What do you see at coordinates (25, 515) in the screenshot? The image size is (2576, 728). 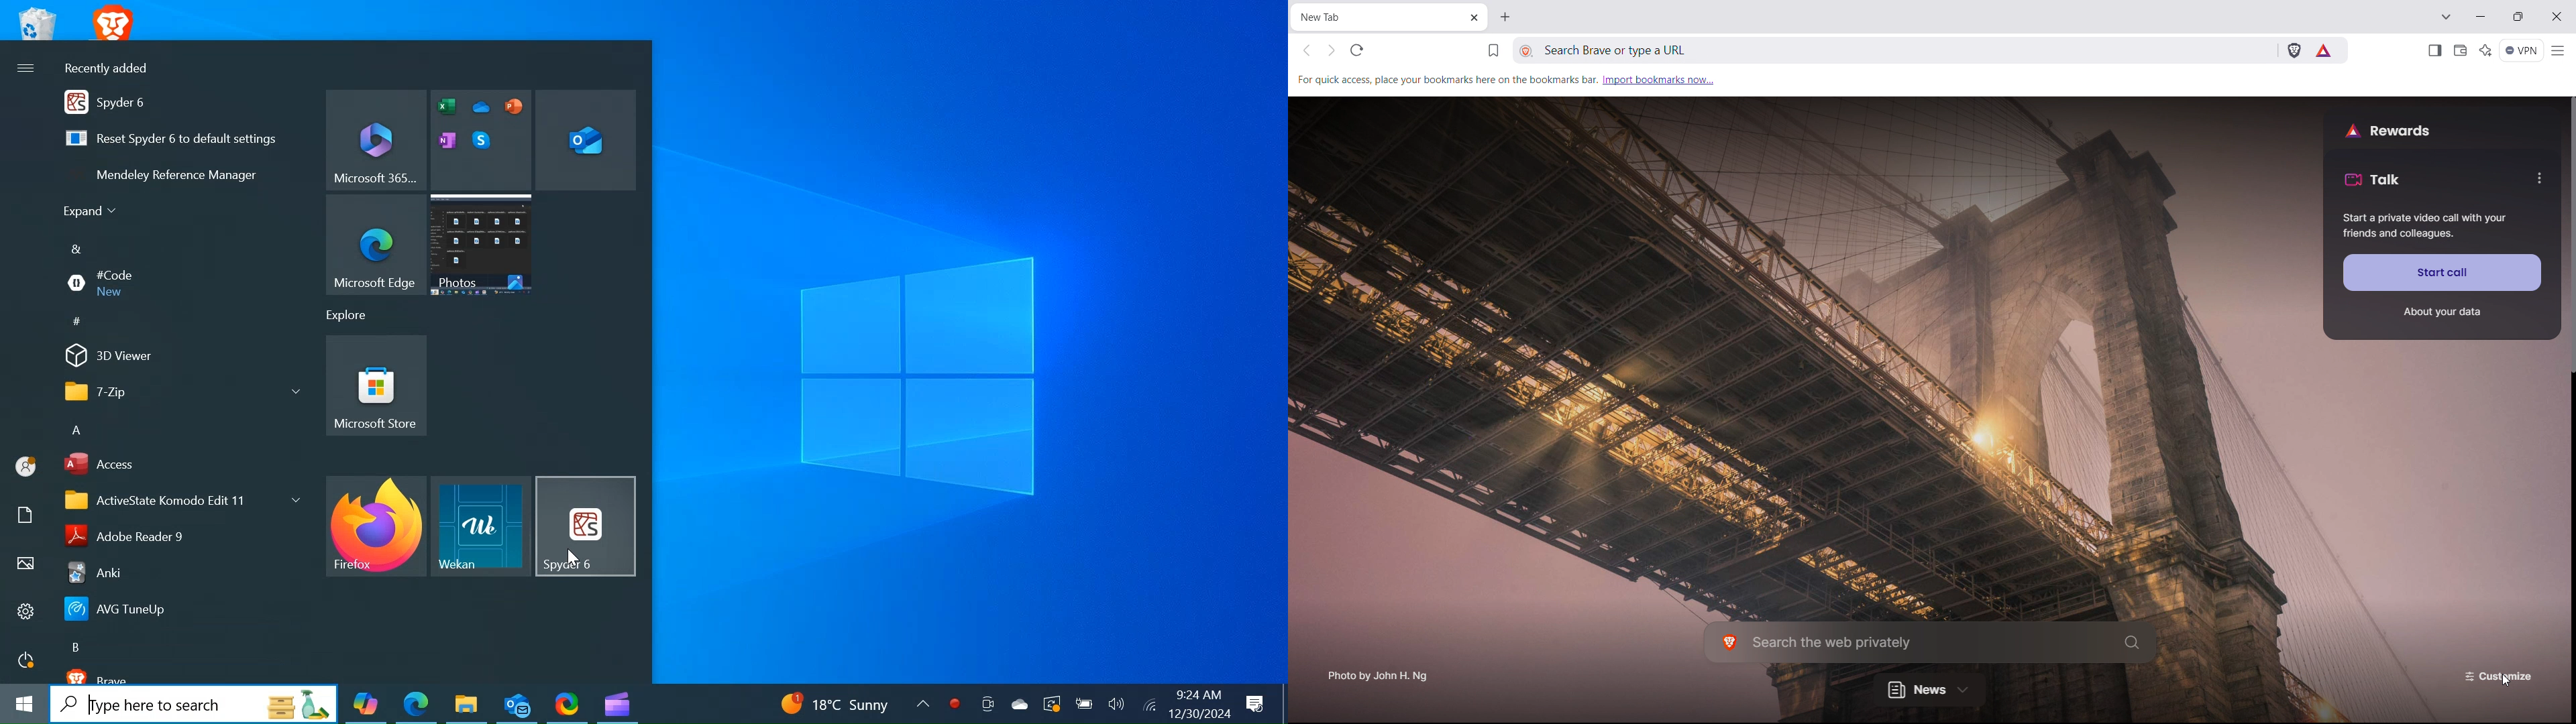 I see `Documents` at bounding box center [25, 515].